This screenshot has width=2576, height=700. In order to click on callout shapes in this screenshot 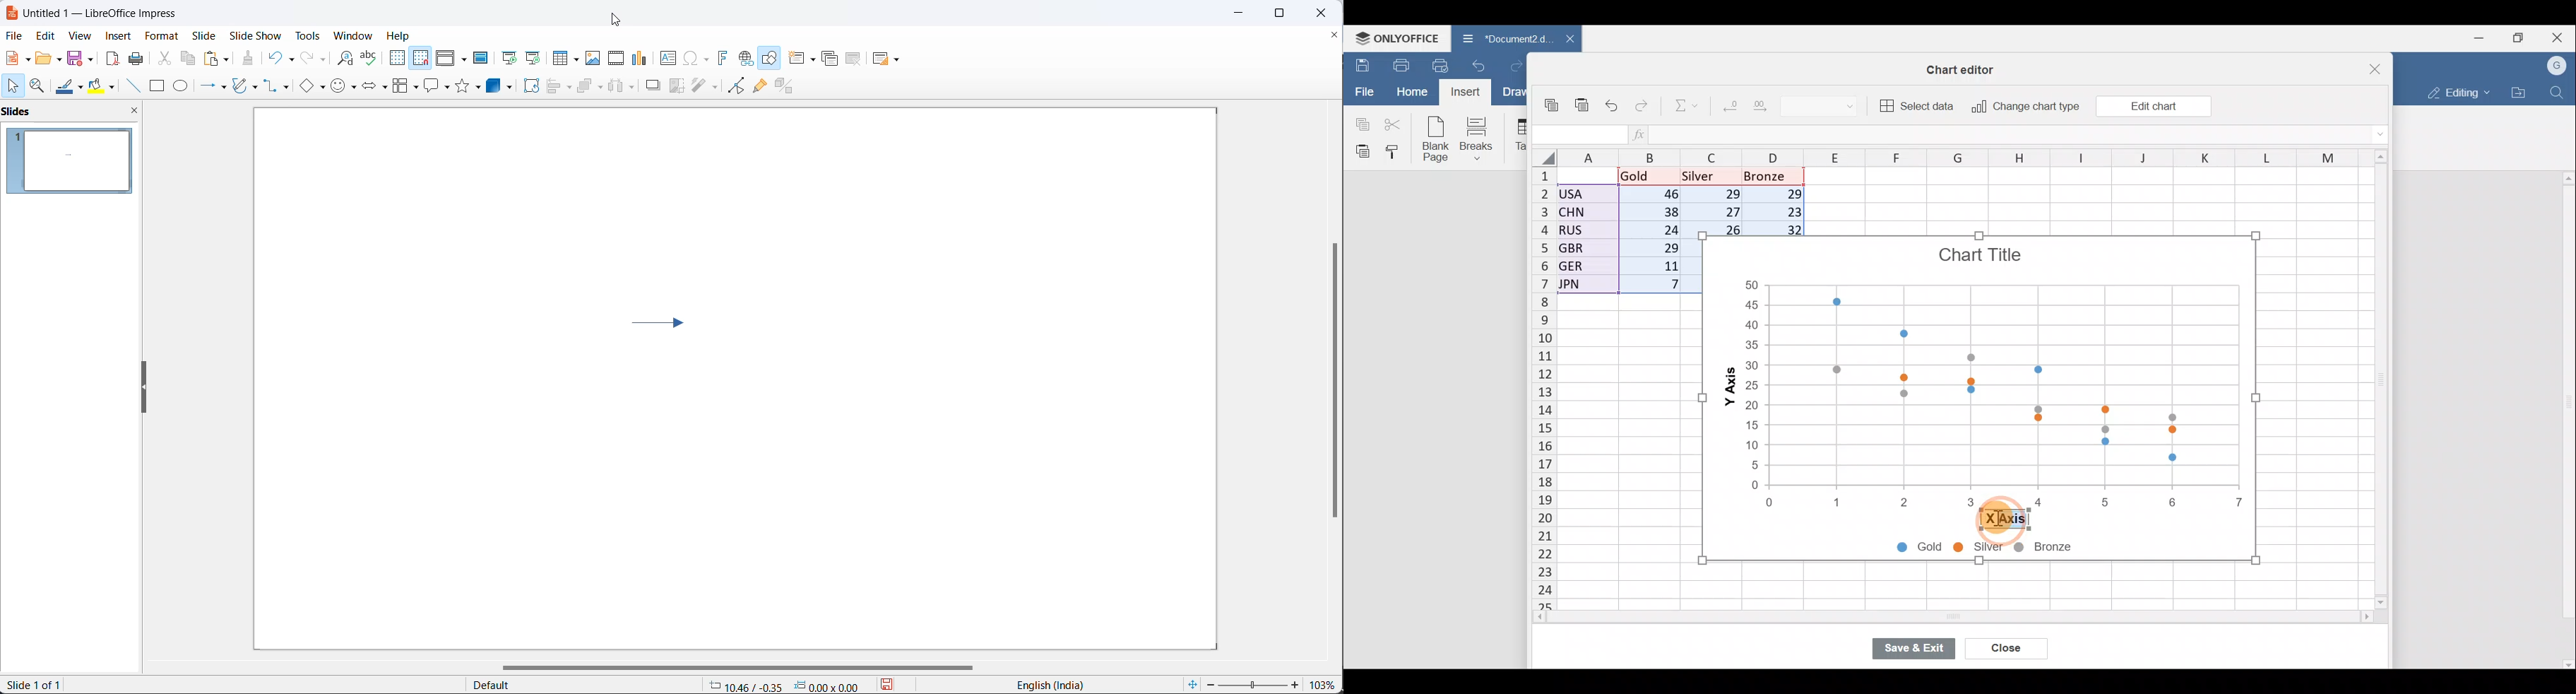, I will do `click(435, 86)`.